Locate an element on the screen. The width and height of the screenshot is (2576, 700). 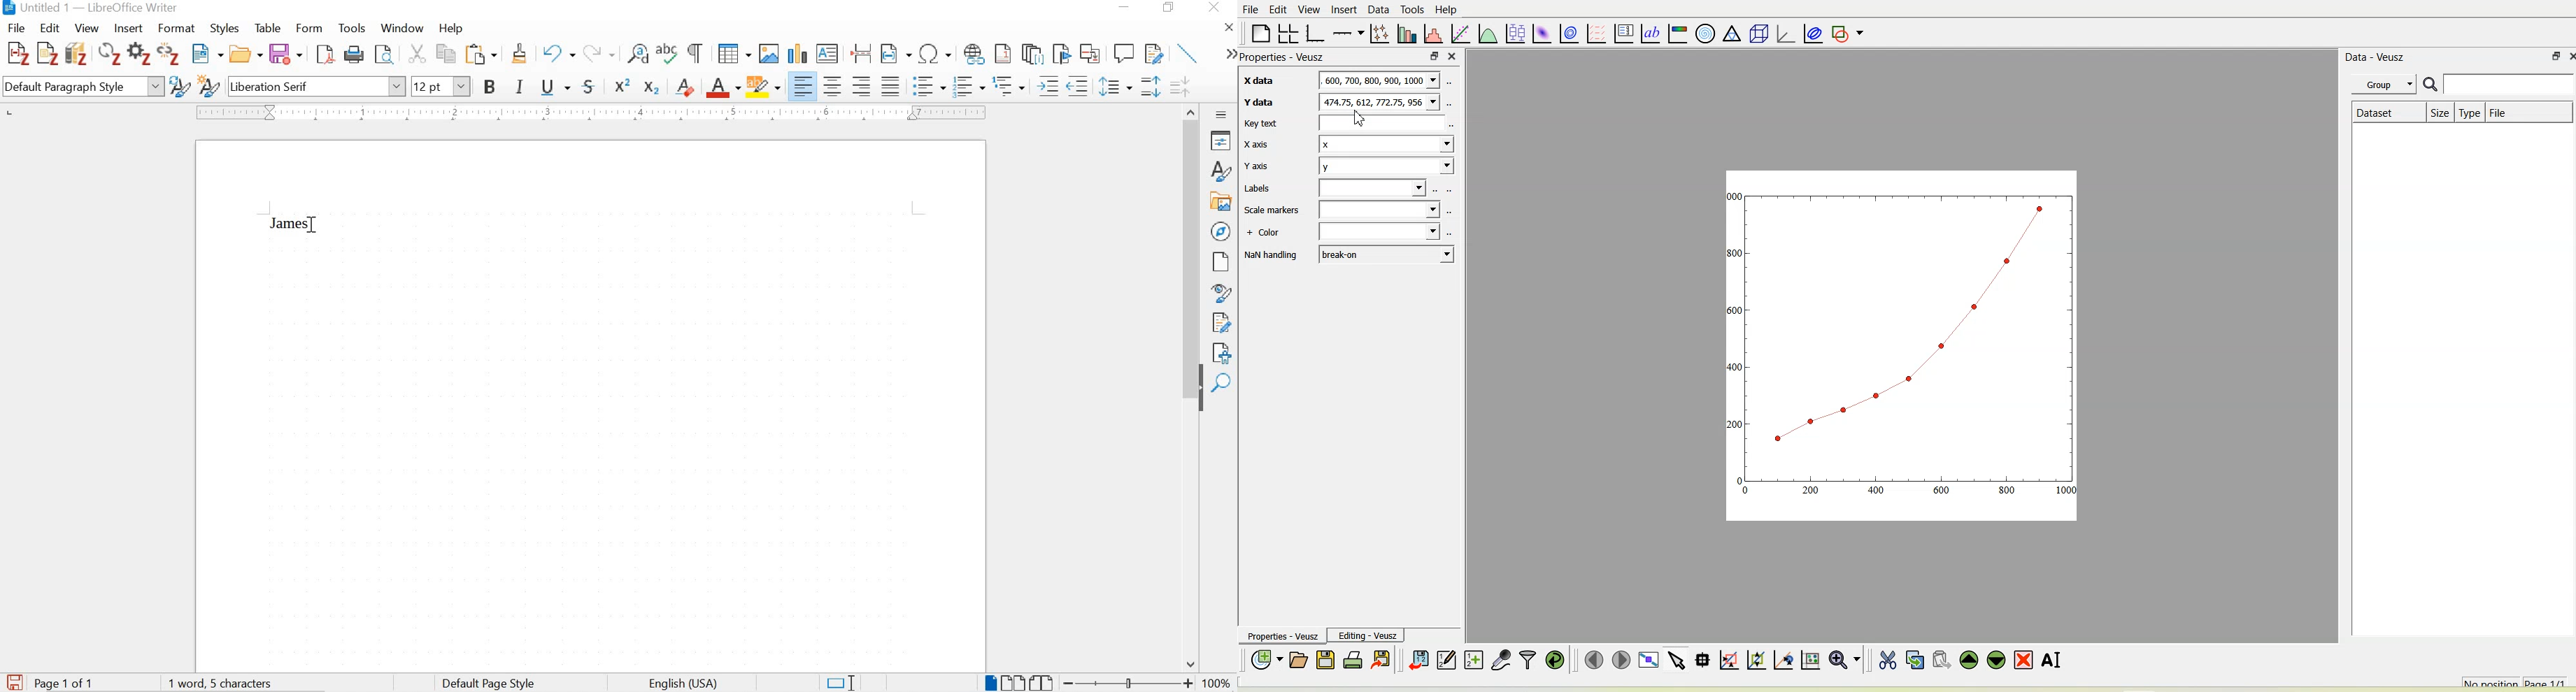
400 is located at coordinates (1734, 367).